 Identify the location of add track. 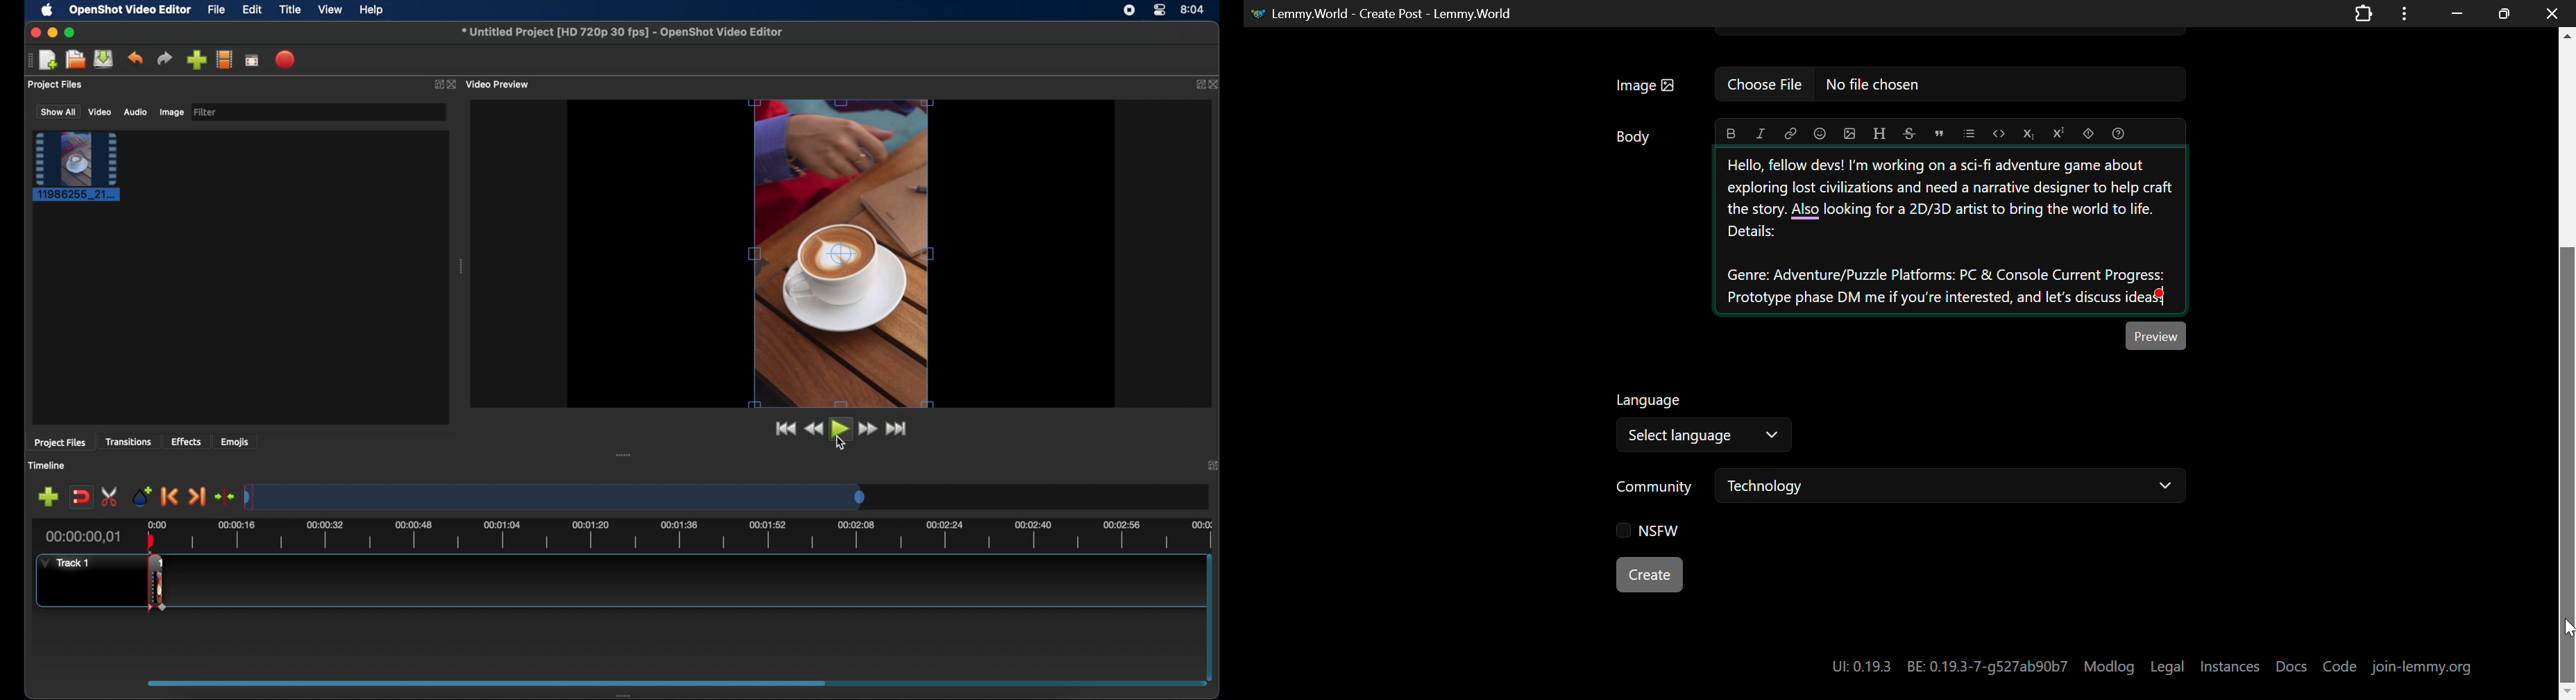
(48, 496).